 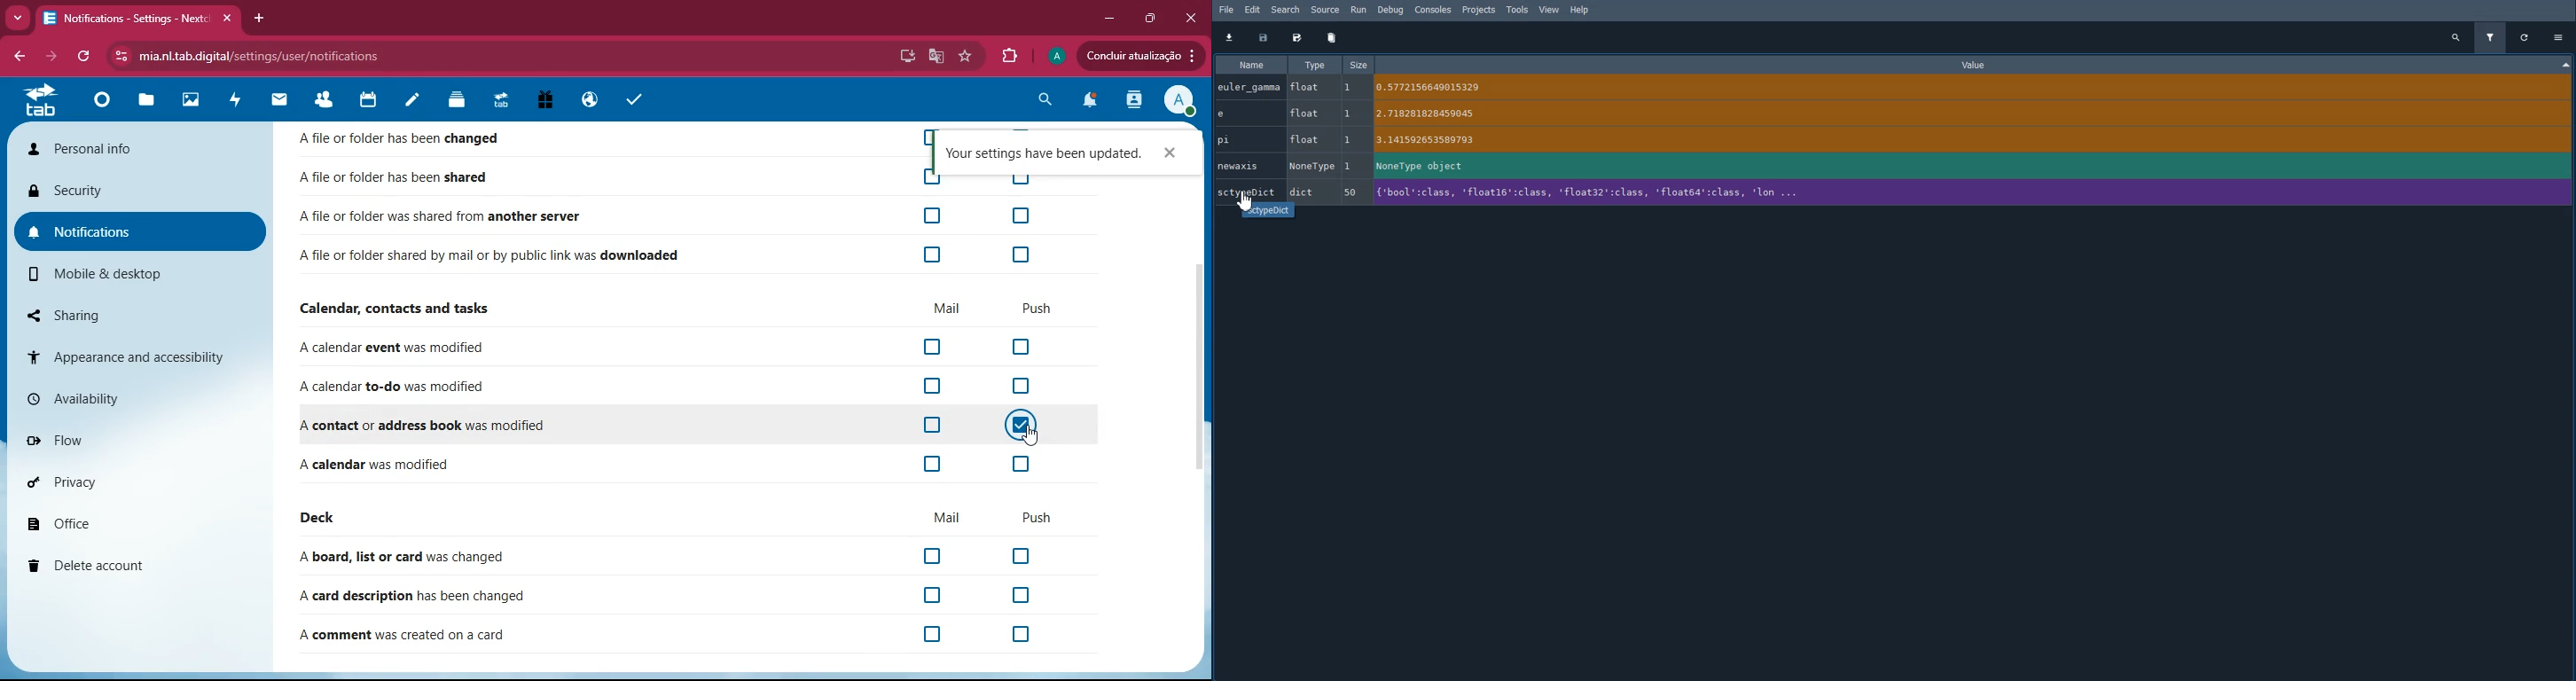 What do you see at coordinates (498, 258) in the screenshot?
I see `Afile or folder shared by mail or by public link was downloaded` at bounding box center [498, 258].